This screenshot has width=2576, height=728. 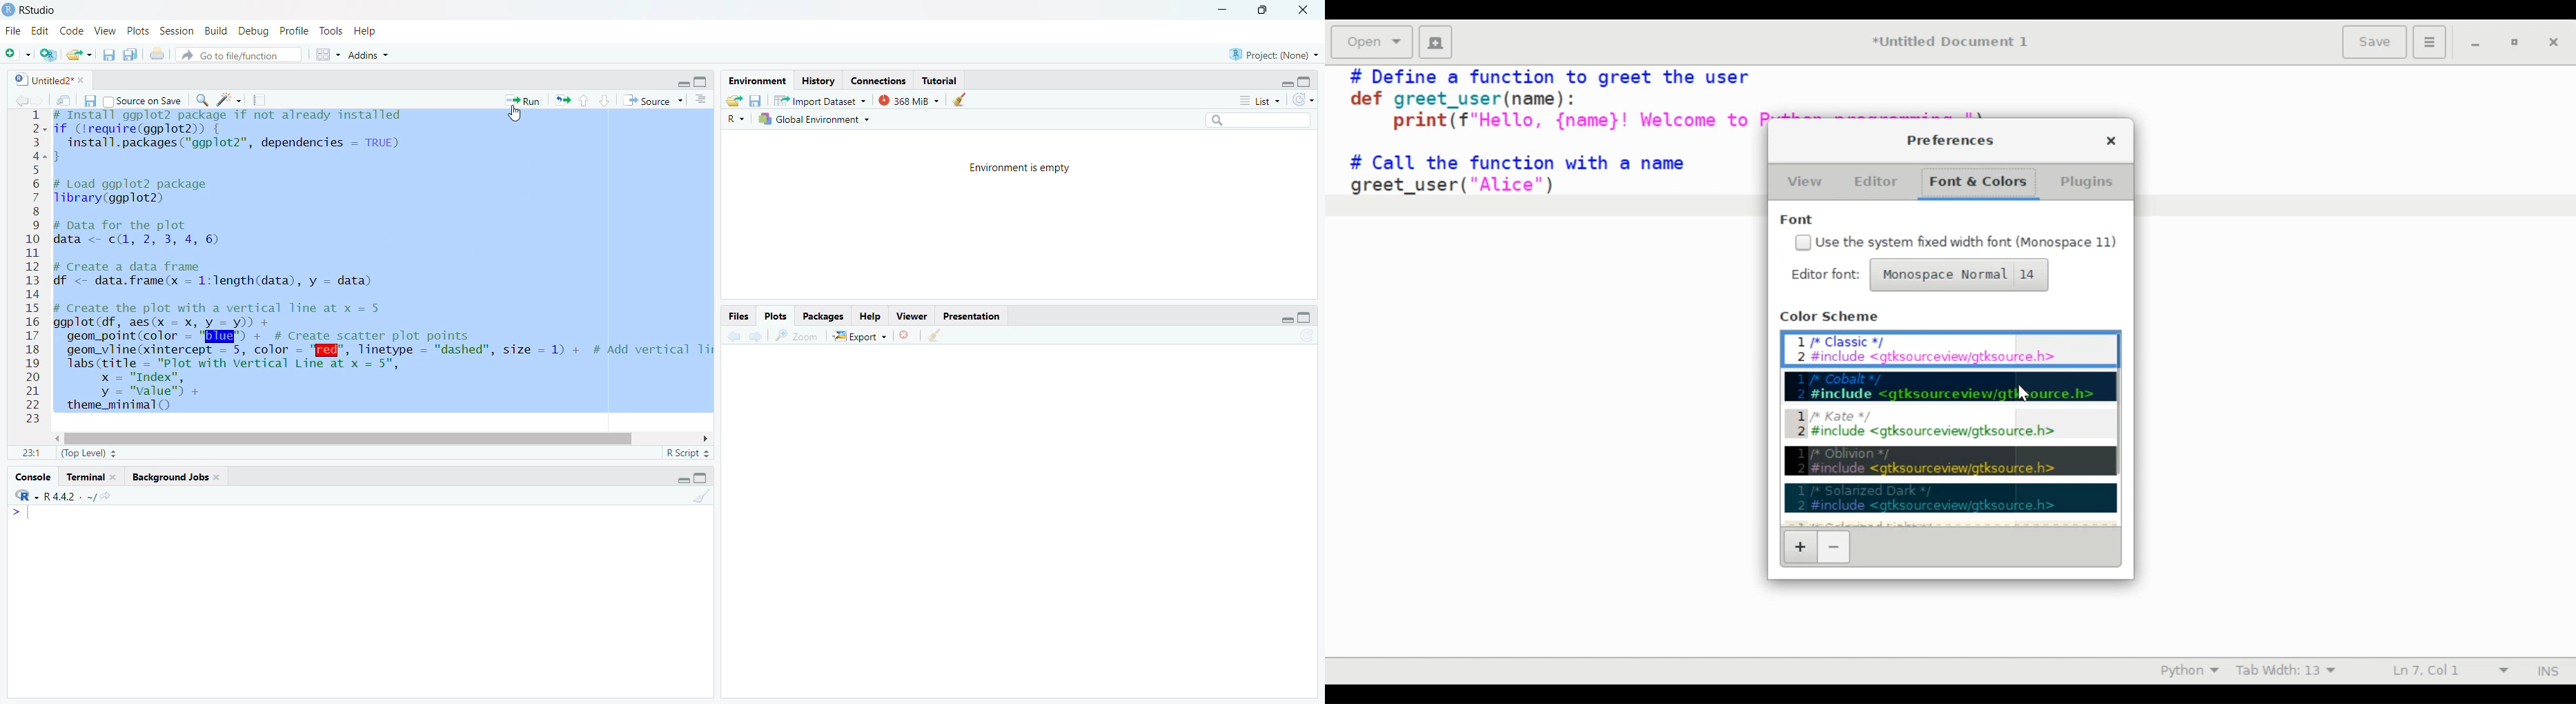 I want to click on Environment, so click(x=757, y=79).